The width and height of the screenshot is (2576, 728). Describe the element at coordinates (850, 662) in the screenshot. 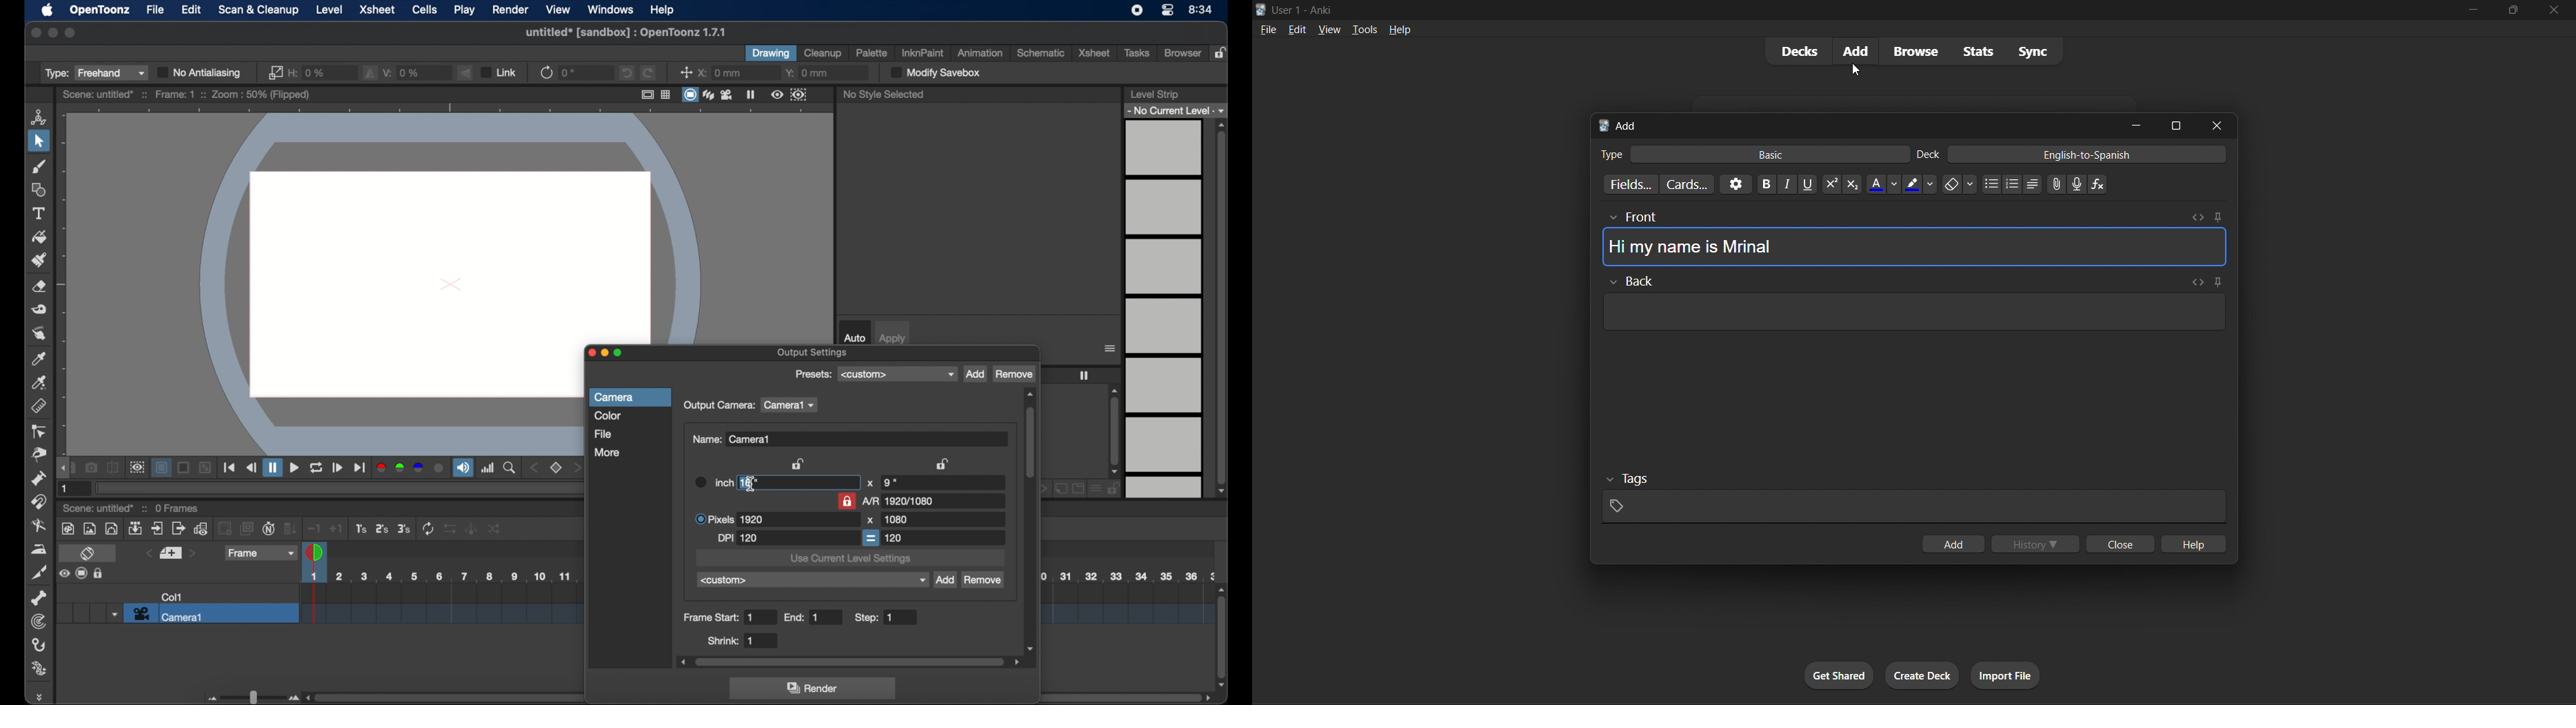

I see `scroll box` at that location.